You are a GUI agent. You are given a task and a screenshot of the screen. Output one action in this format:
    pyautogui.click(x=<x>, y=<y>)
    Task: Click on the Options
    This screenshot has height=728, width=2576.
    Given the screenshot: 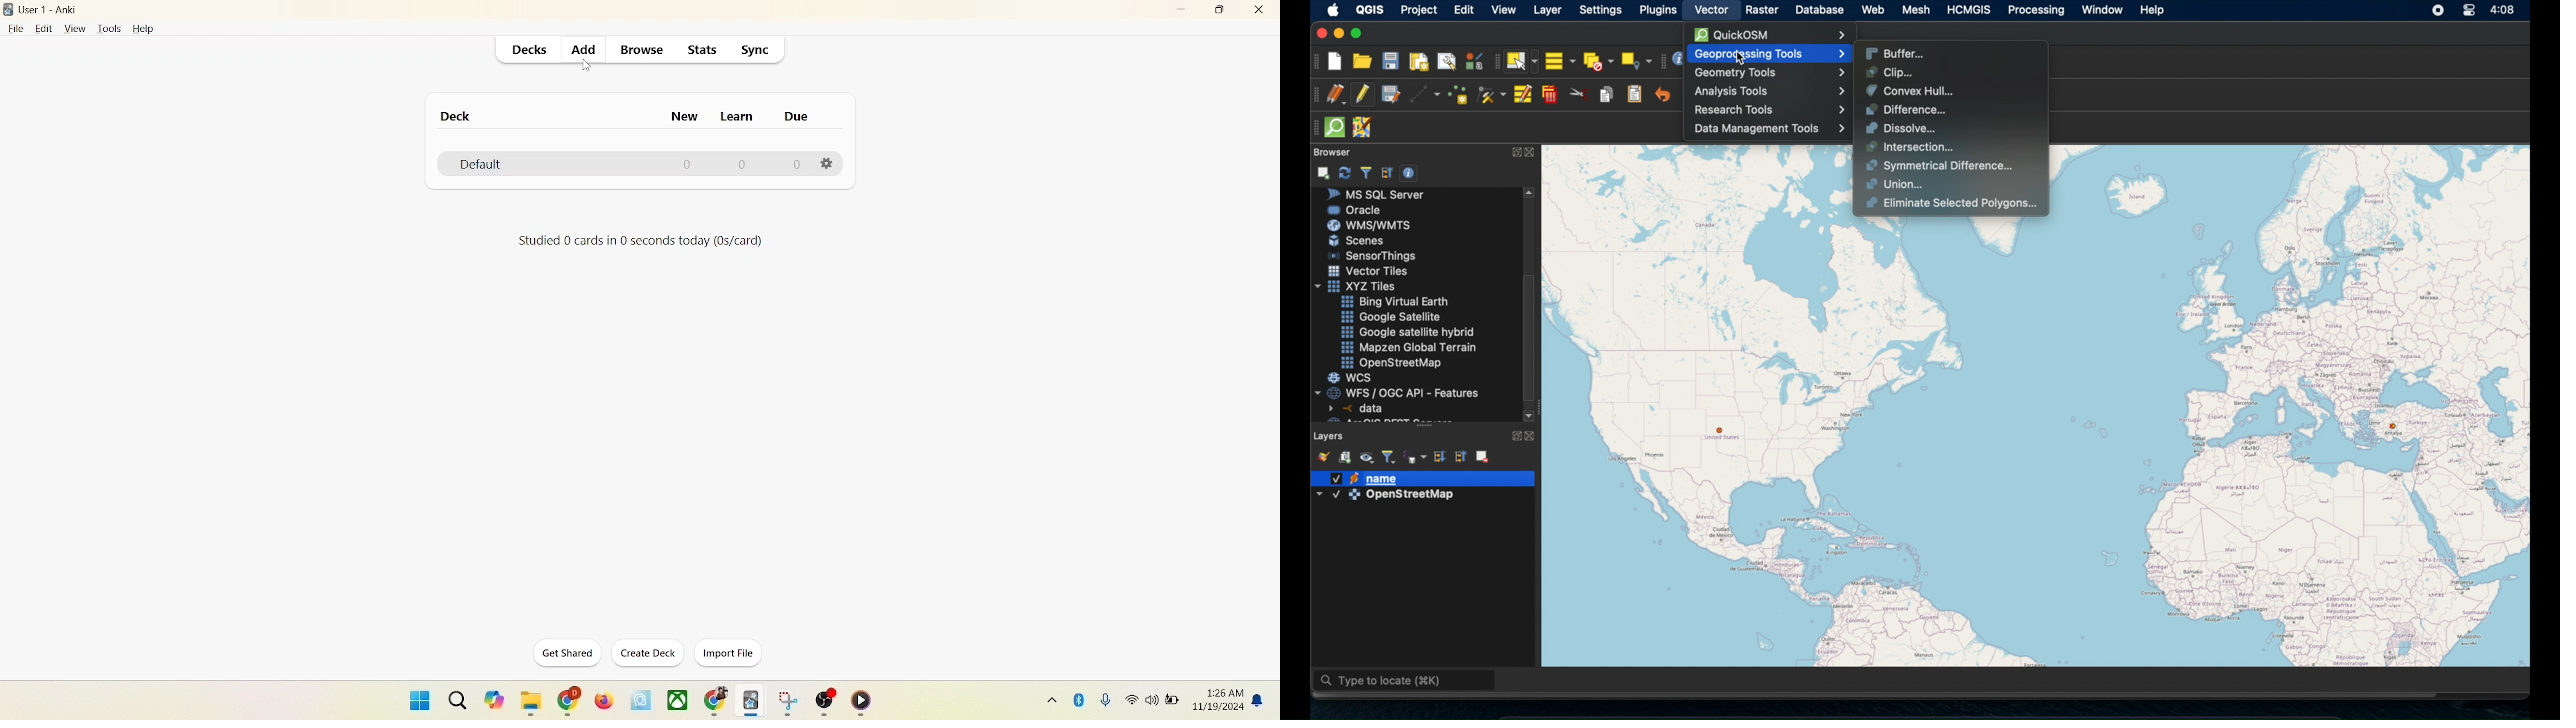 What is the action you would take?
    pyautogui.click(x=829, y=165)
    